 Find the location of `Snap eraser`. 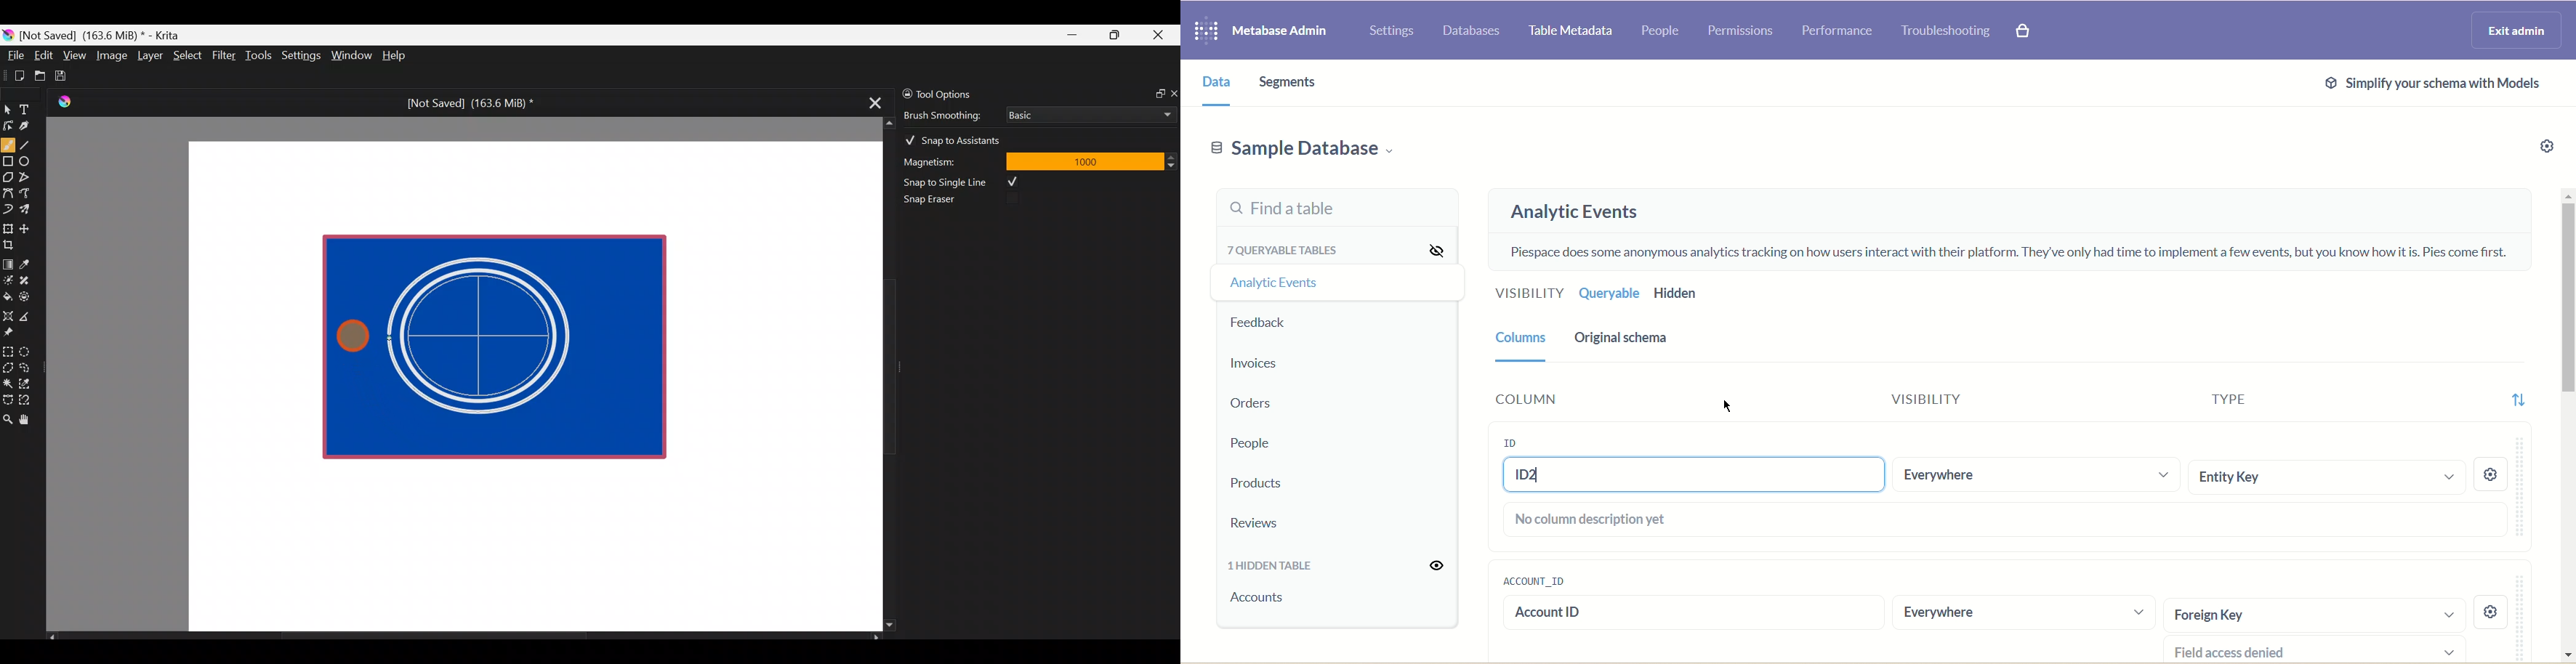

Snap eraser is located at coordinates (938, 202).